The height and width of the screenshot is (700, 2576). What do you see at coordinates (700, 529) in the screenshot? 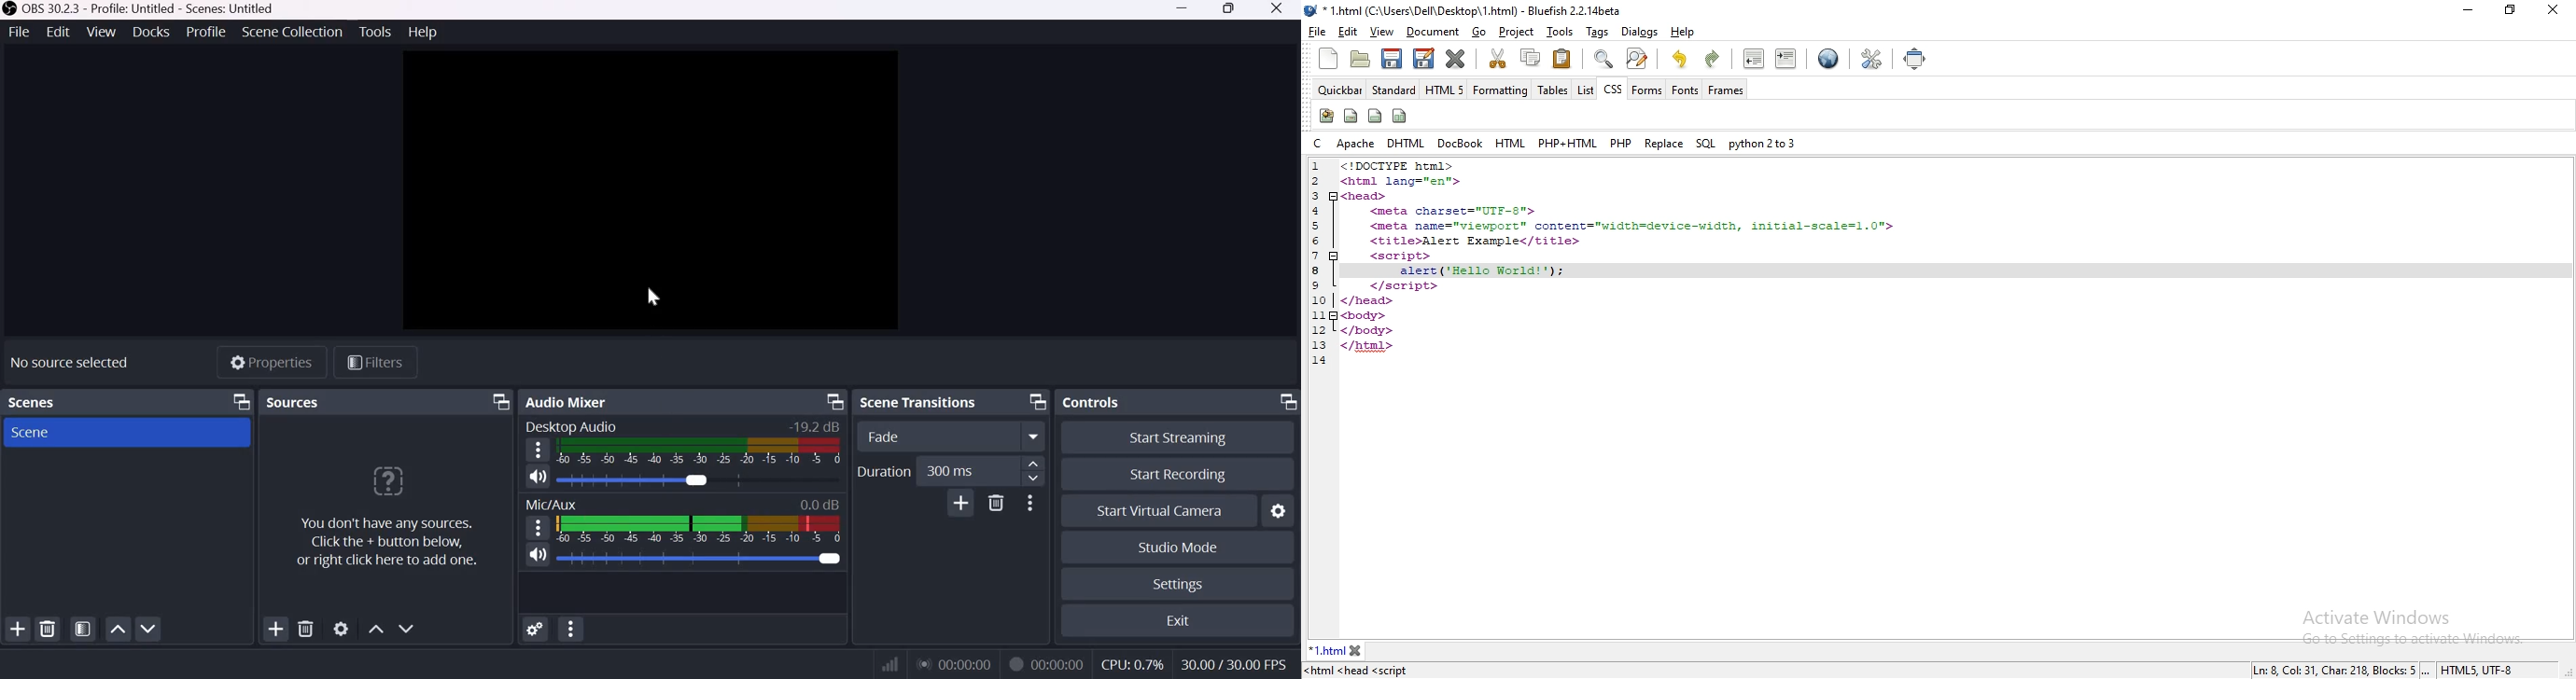
I see `Volume Meter` at bounding box center [700, 529].